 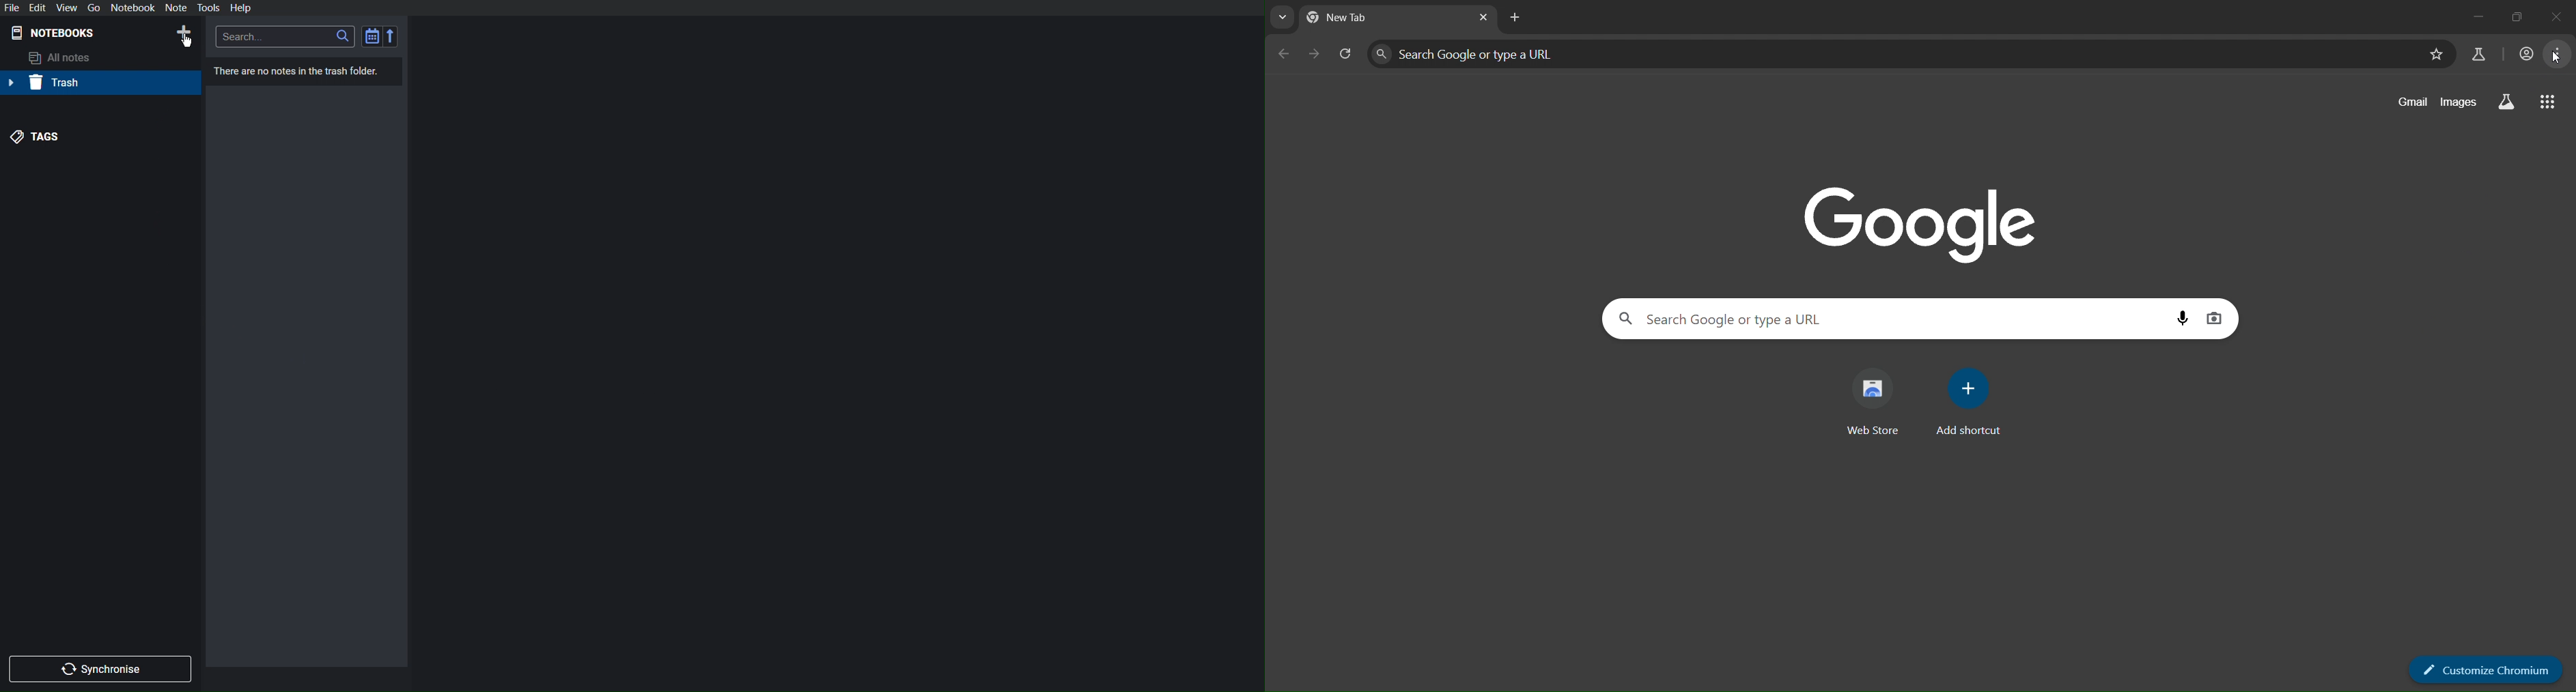 I want to click on Not, so click(x=177, y=7).